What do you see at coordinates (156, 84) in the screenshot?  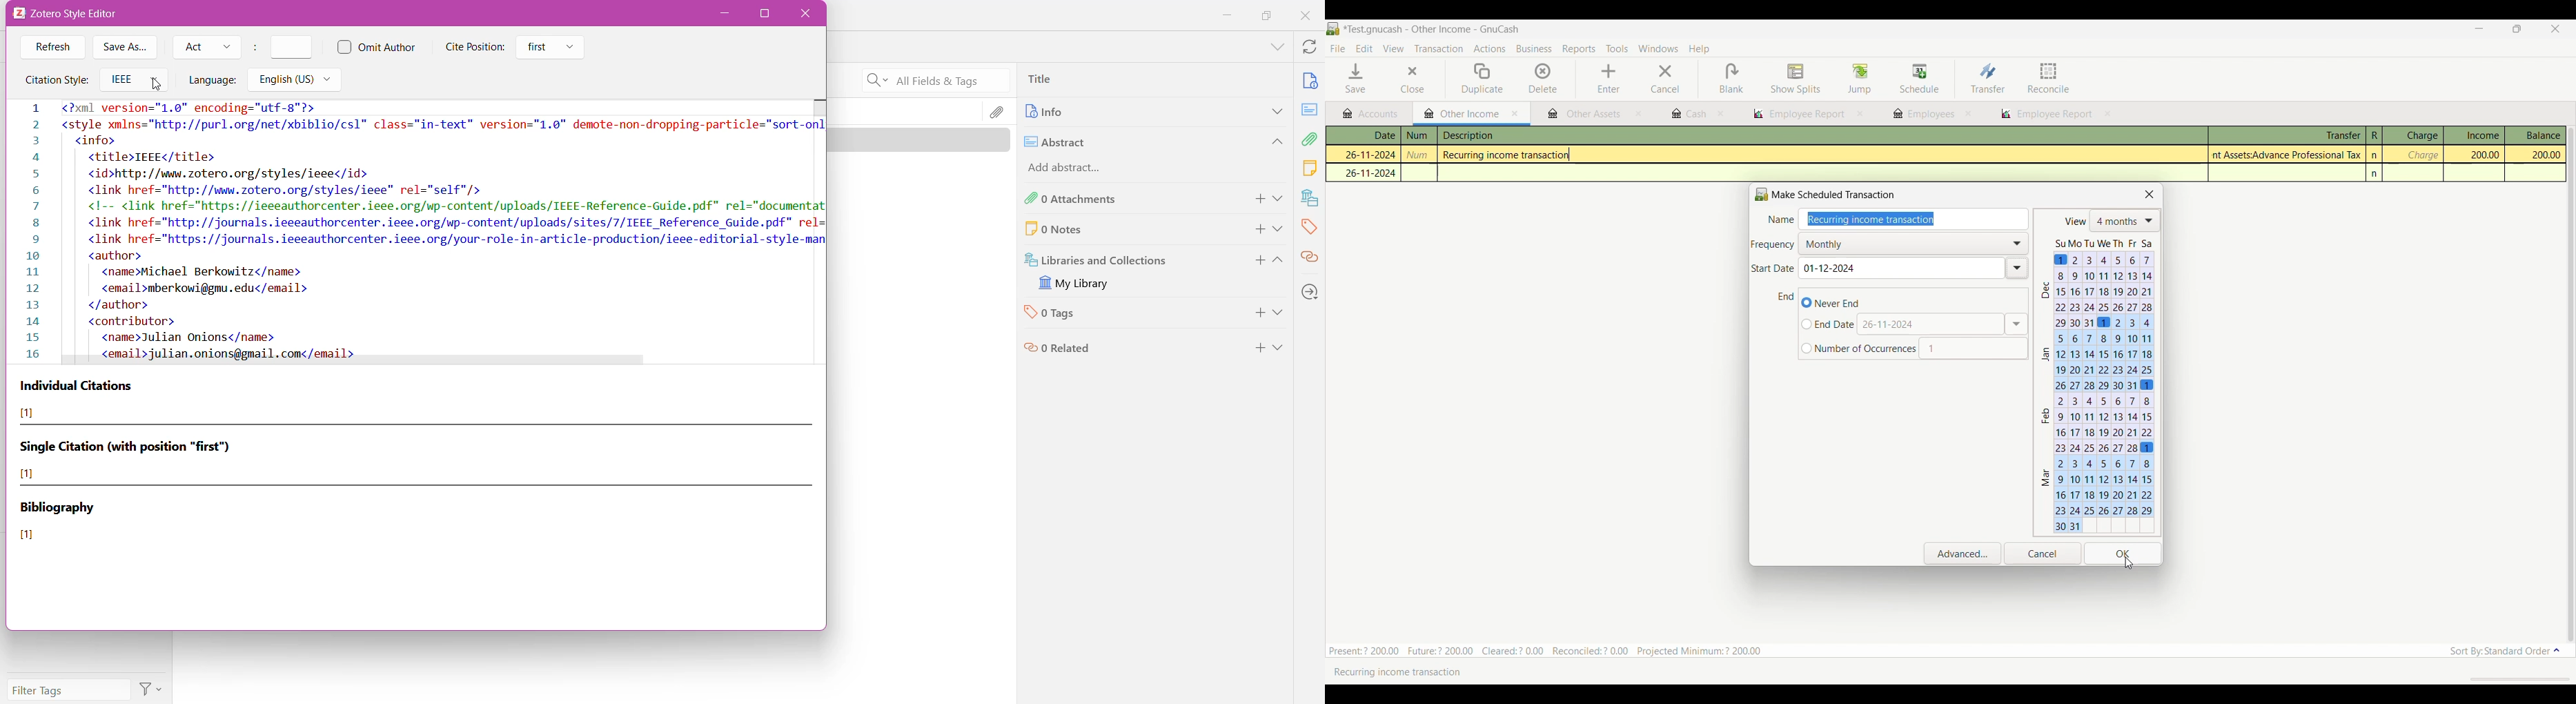 I see `cursor` at bounding box center [156, 84].